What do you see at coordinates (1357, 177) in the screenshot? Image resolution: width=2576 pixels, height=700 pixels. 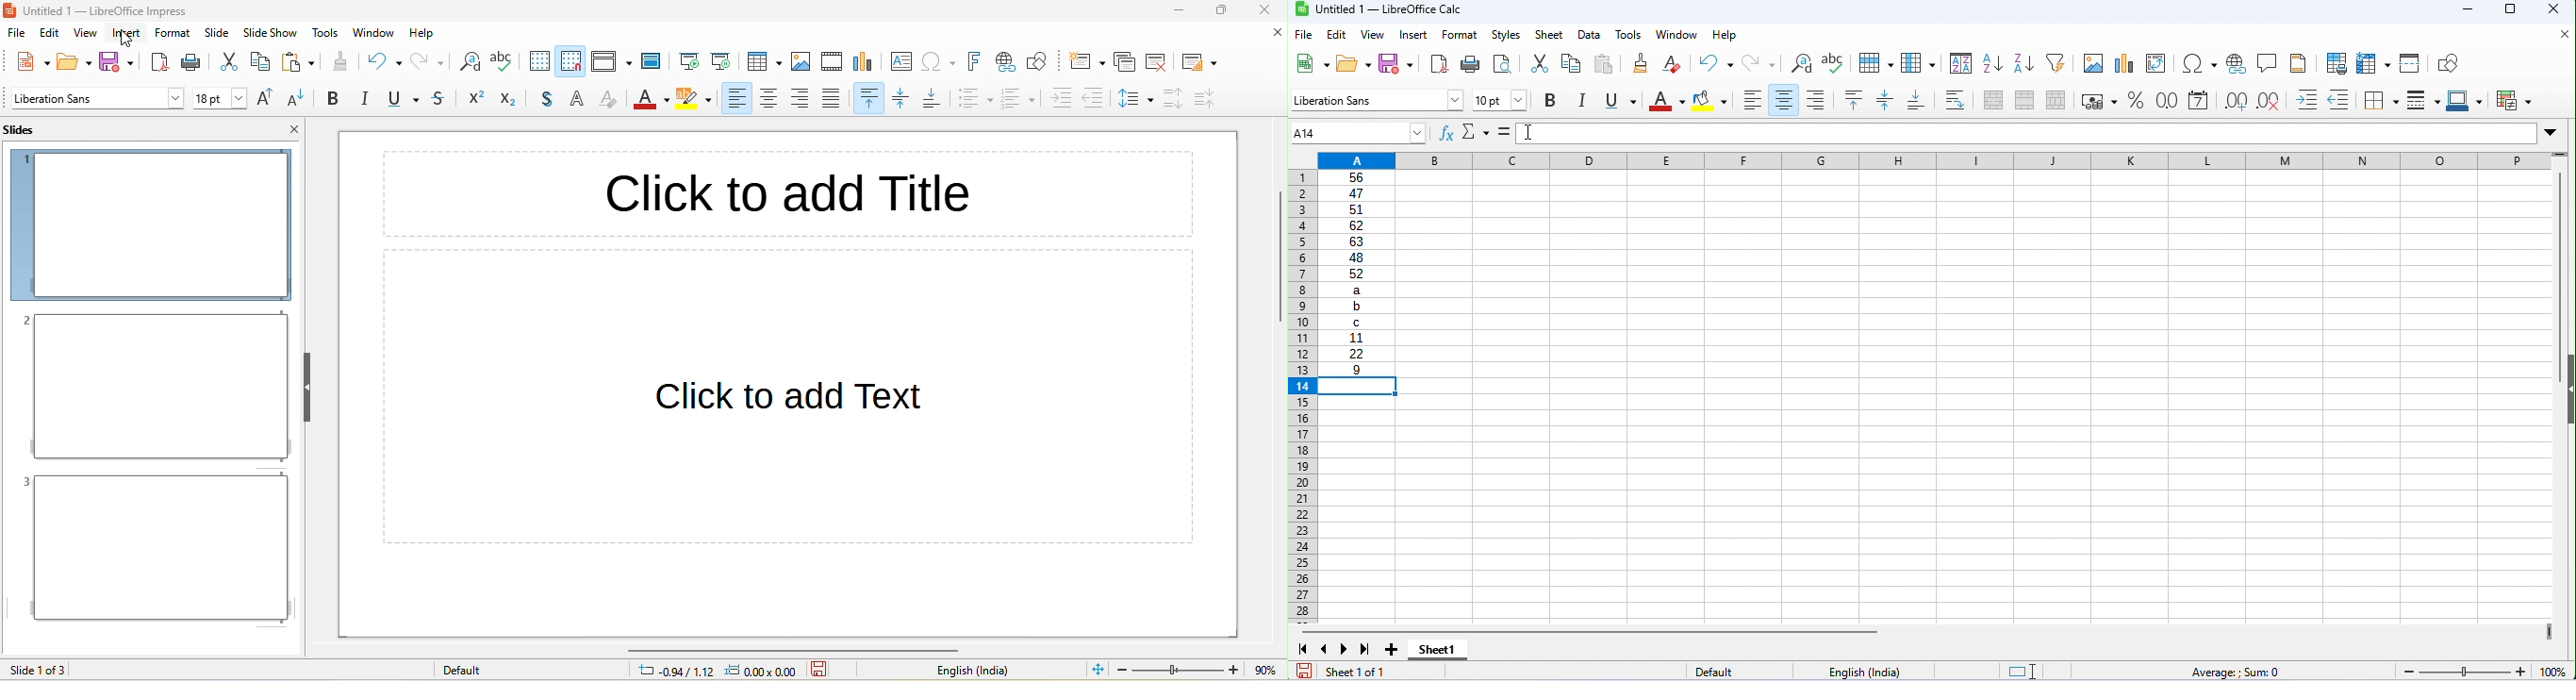 I see `56` at bounding box center [1357, 177].